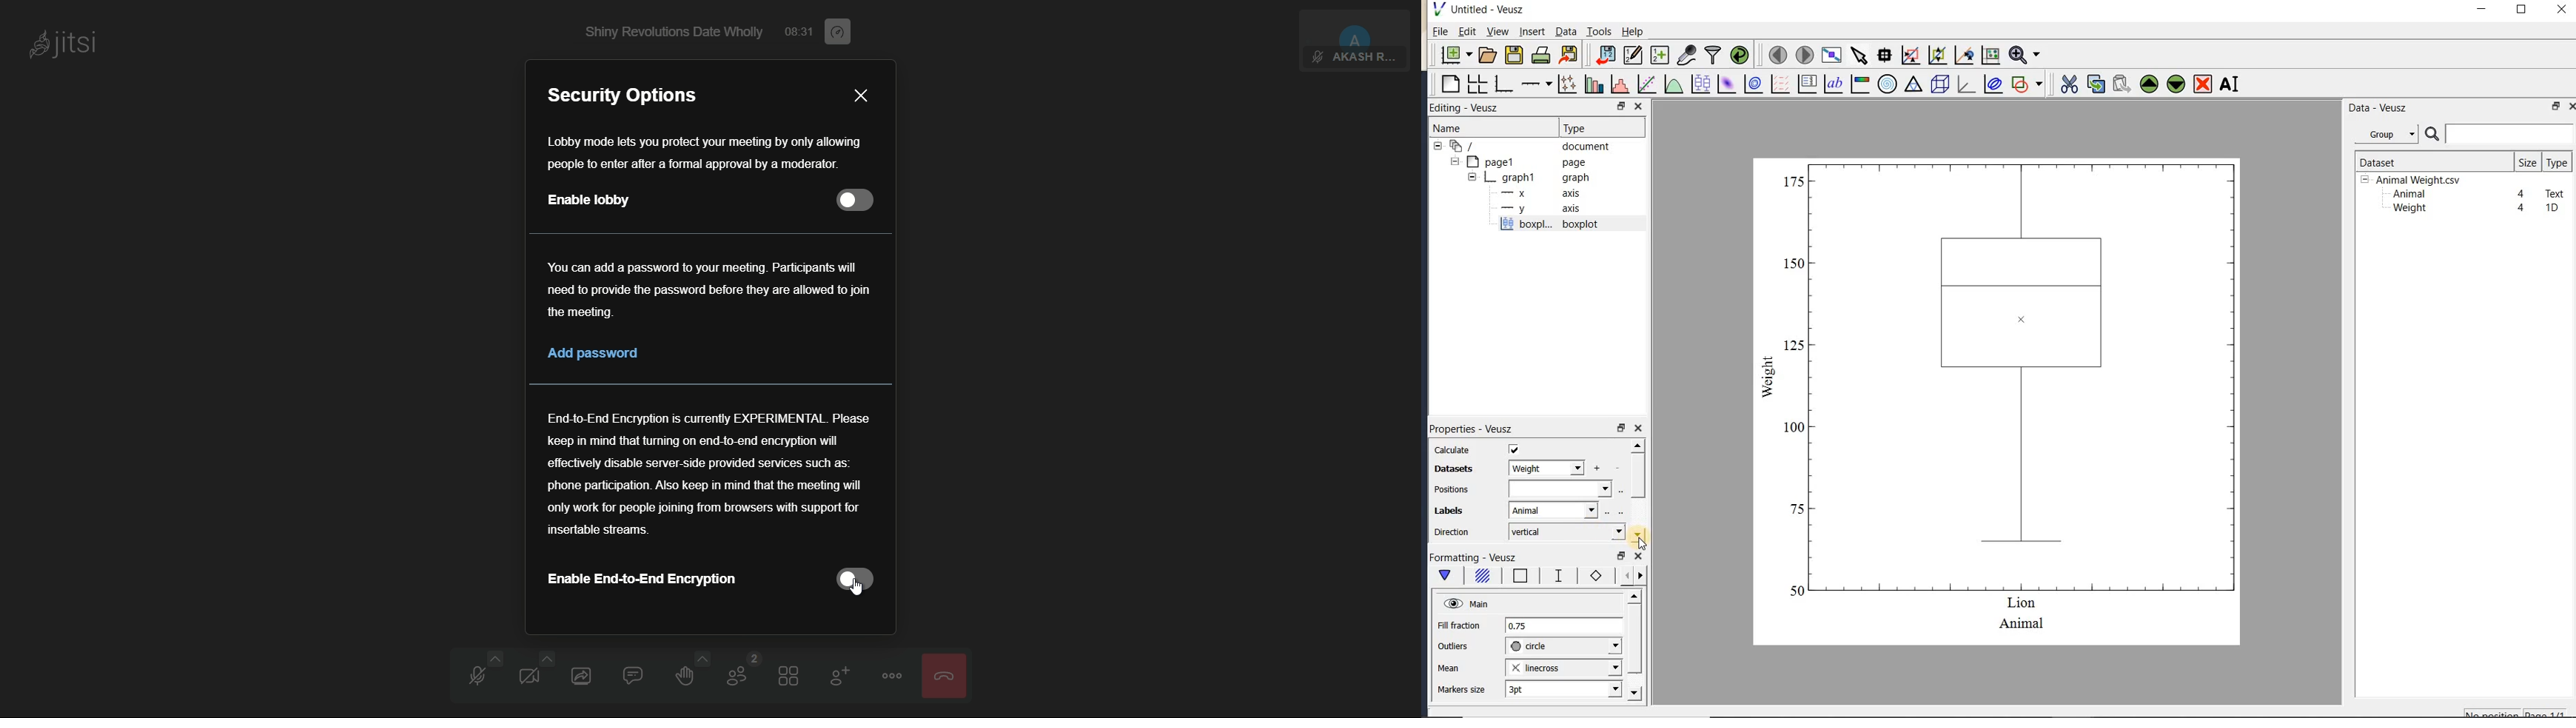  What do you see at coordinates (2556, 192) in the screenshot?
I see `Text` at bounding box center [2556, 192].